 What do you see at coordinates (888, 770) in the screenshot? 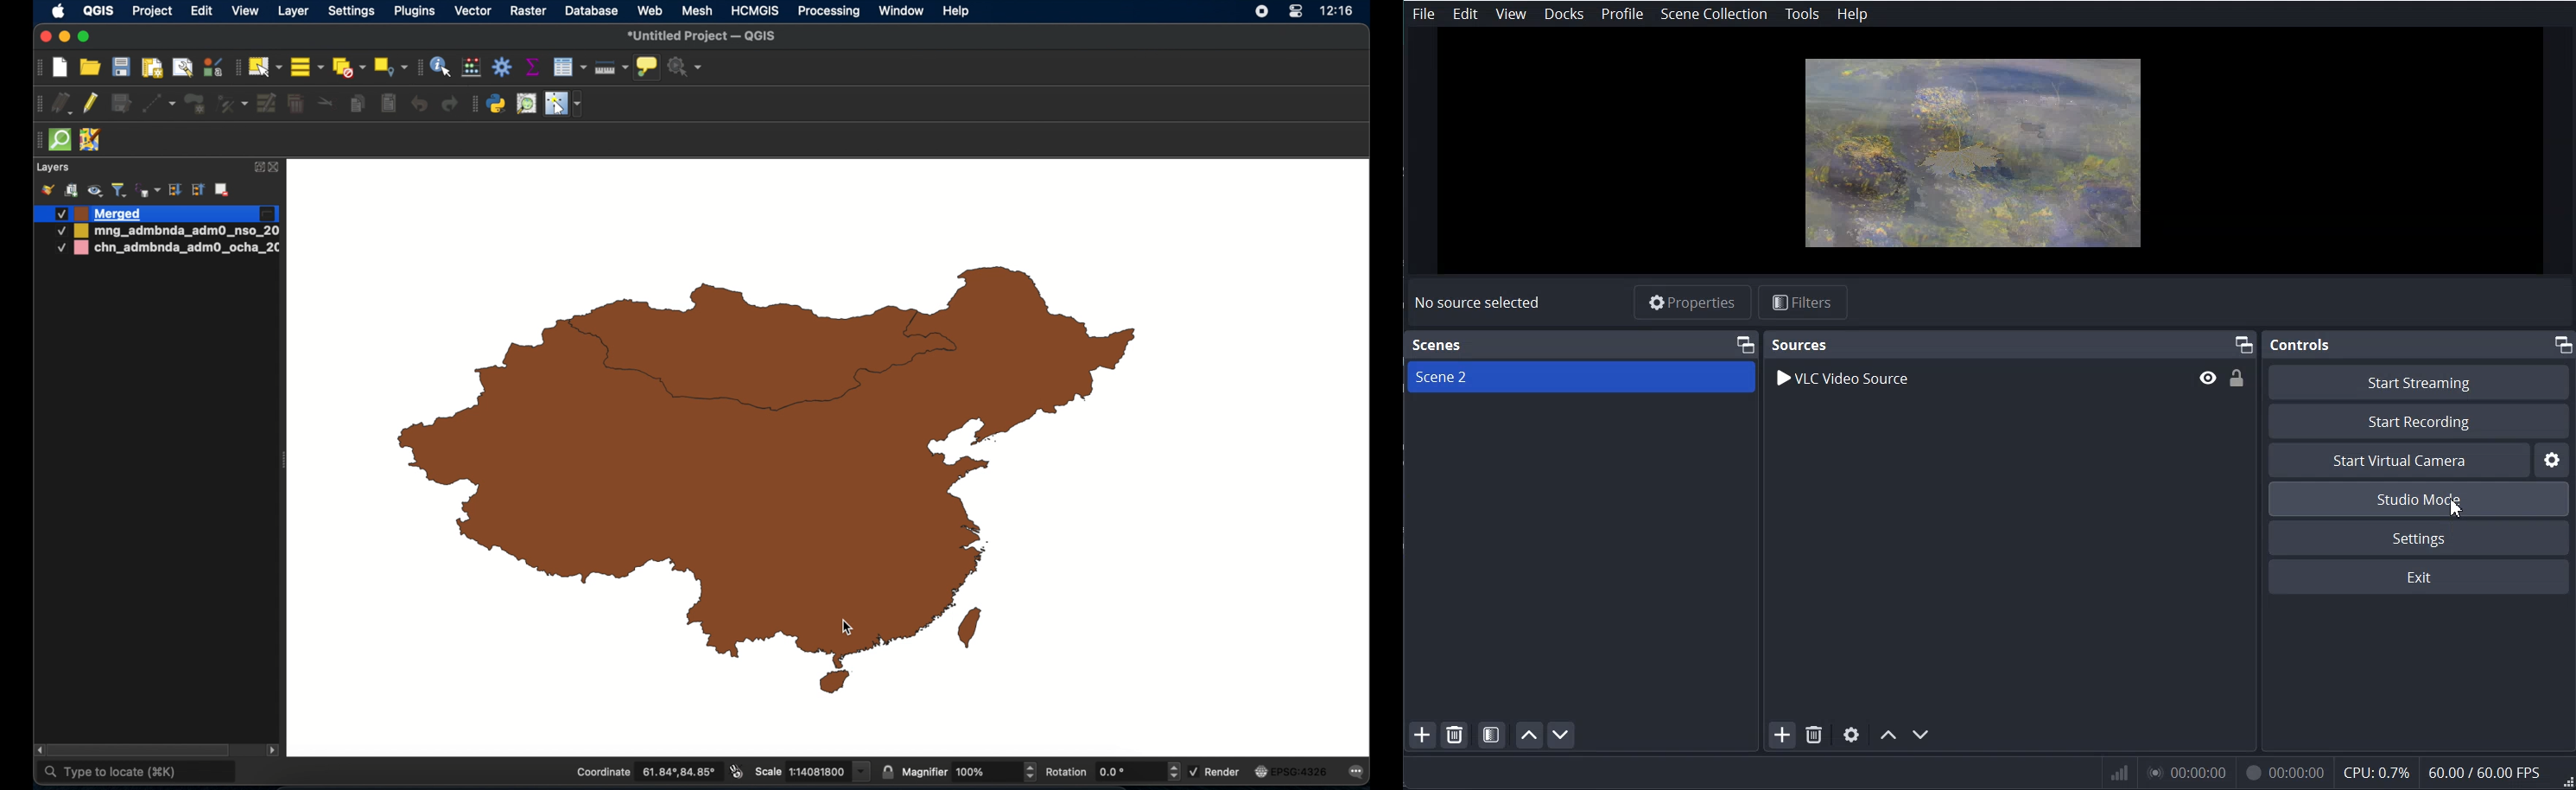
I see `lock scale` at bounding box center [888, 770].